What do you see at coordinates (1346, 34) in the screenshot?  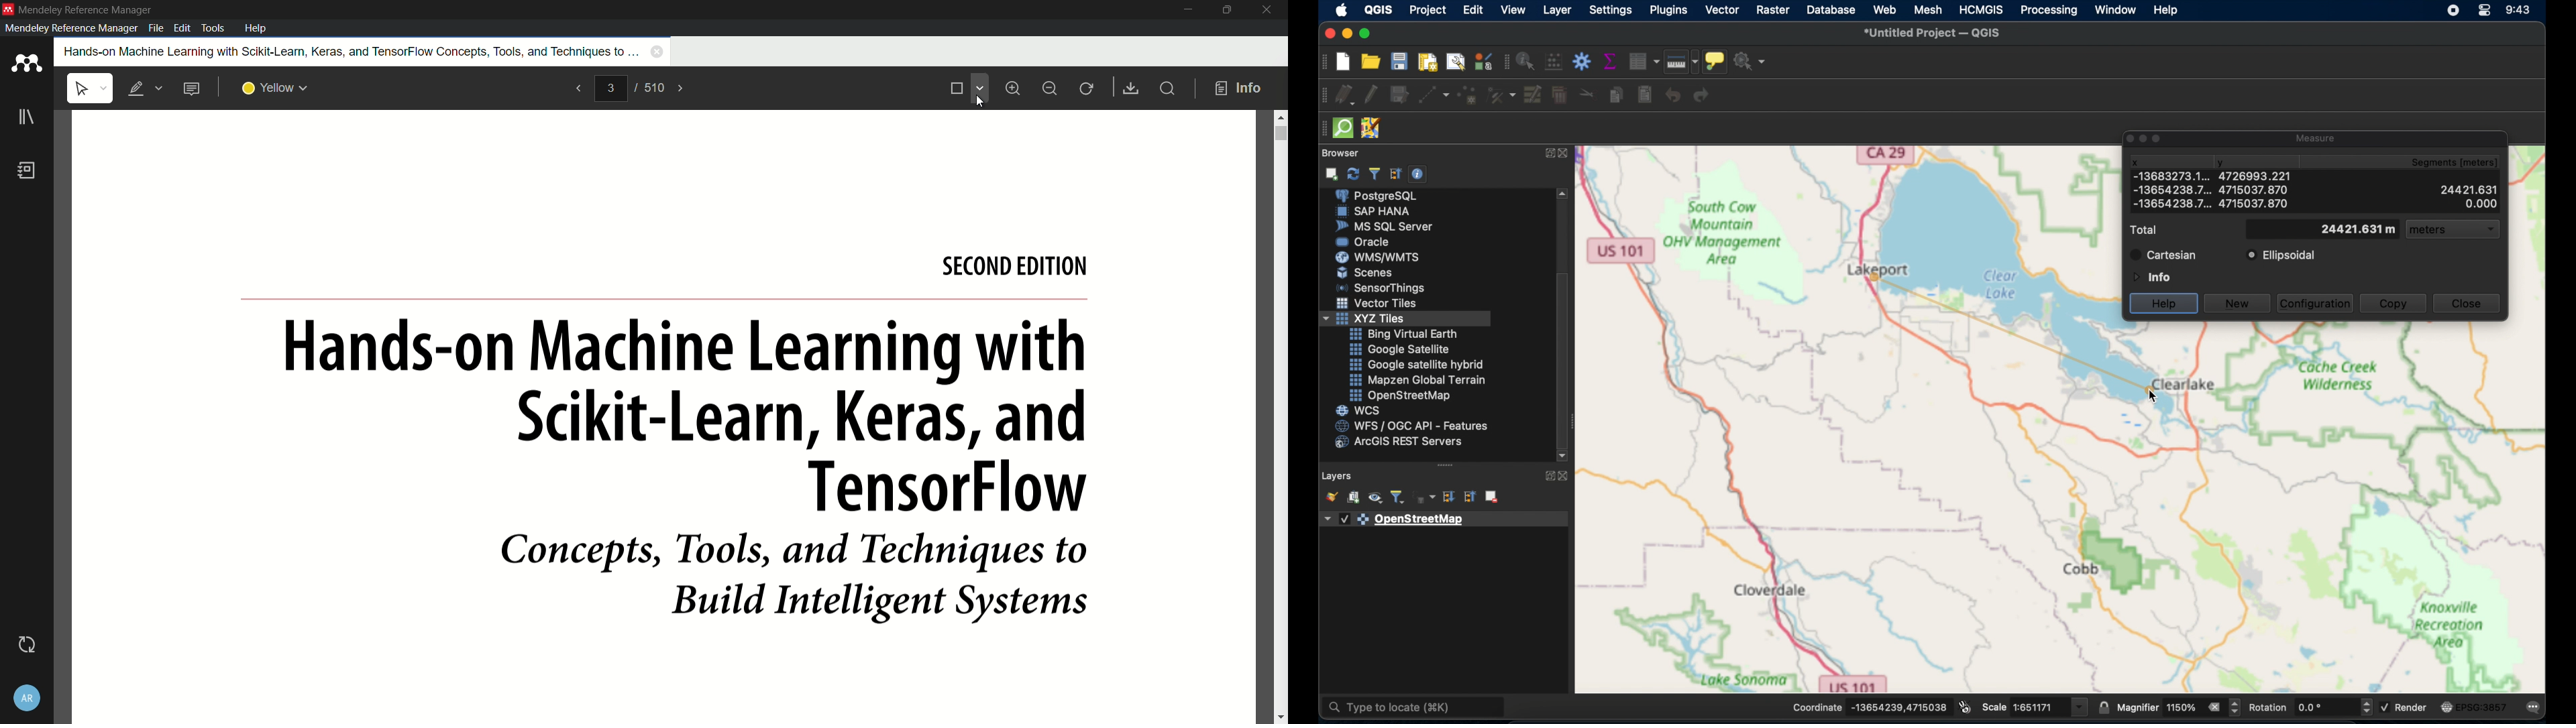 I see `minimize ` at bounding box center [1346, 34].